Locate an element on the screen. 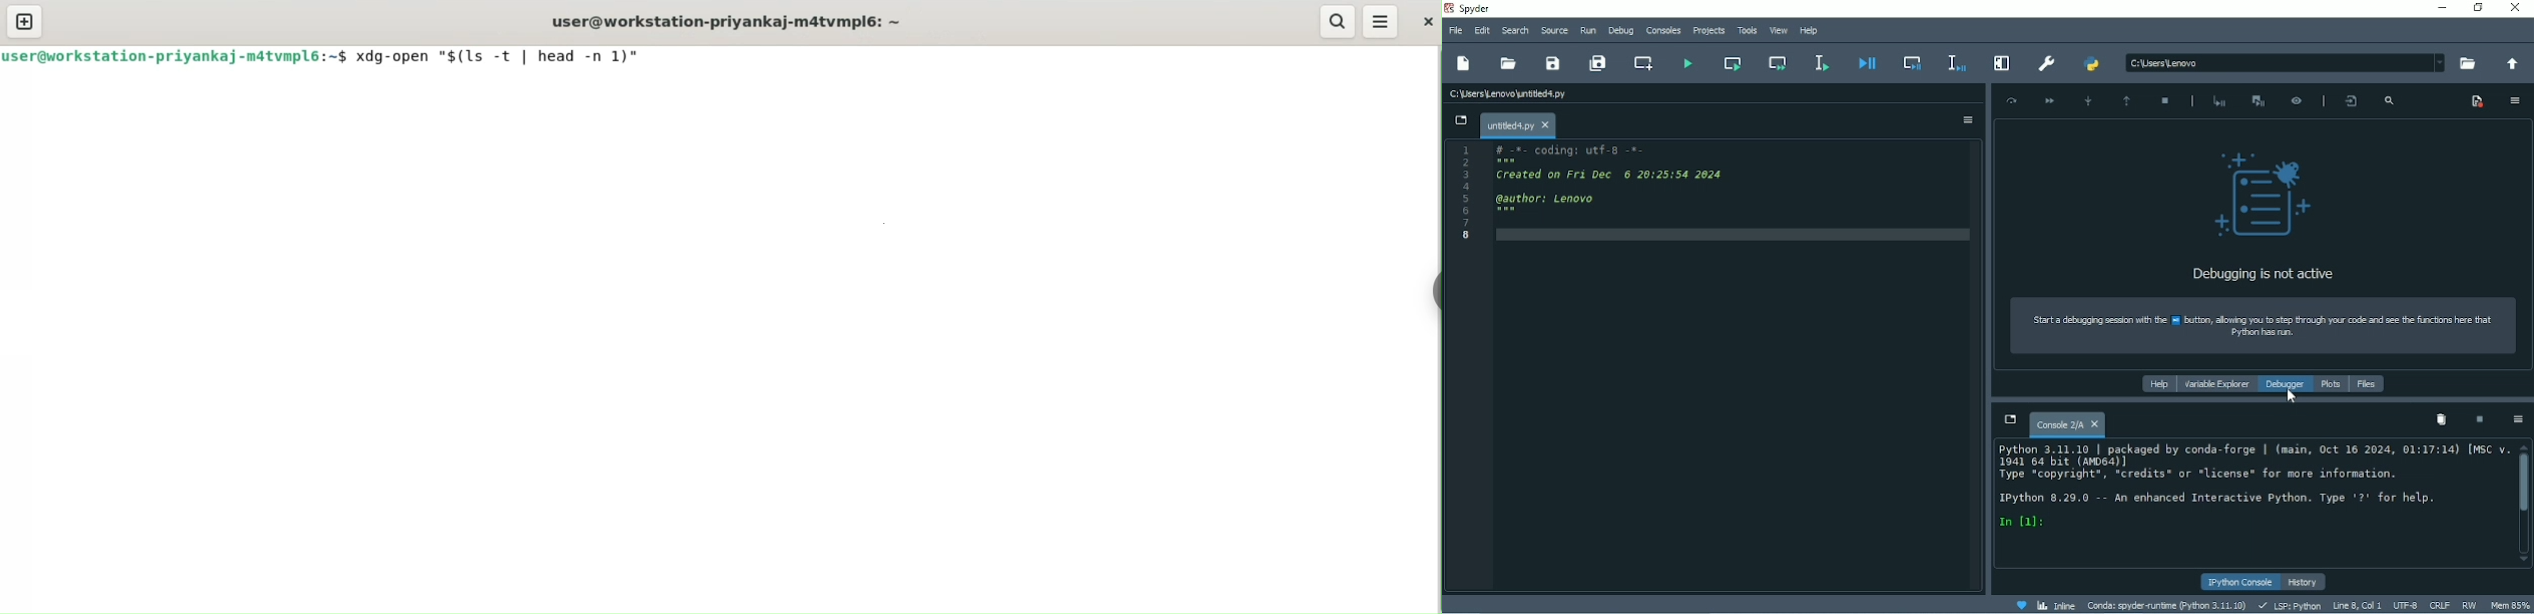 Image resolution: width=2548 pixels, height=616 pixels. scroll down is located at coordinates (2524, 558).